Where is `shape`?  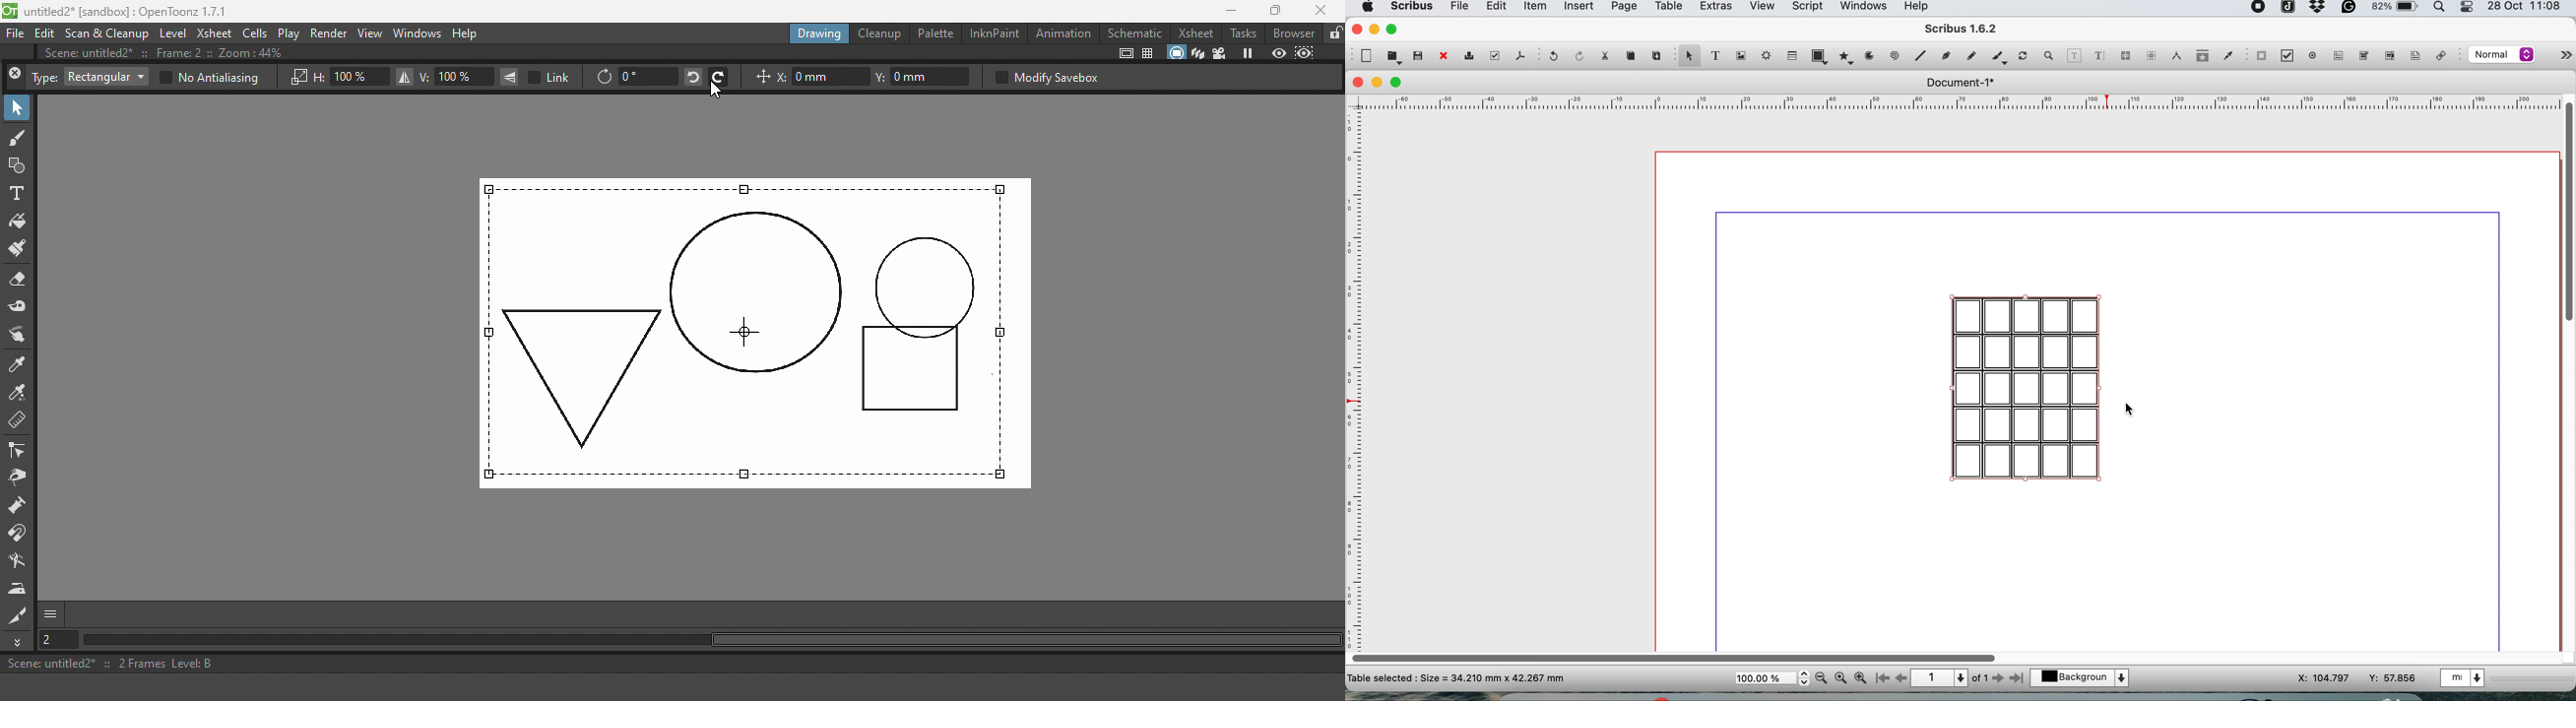 shape is located at coordinates (1822, 56).